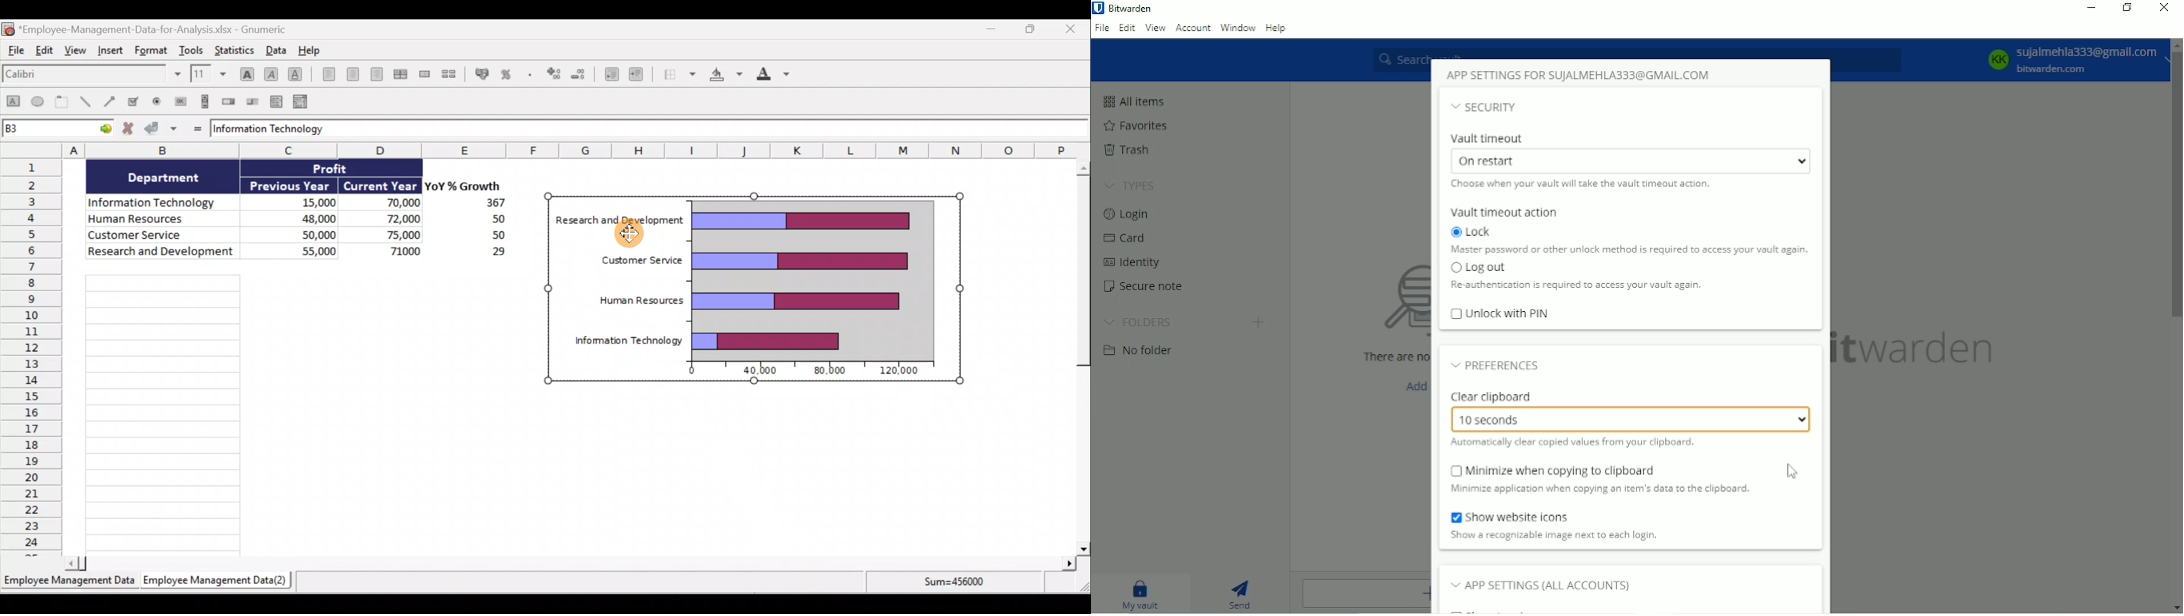 This screenshot has height=616, width=2184. What do you see at coordinates (1135, 262) in the screenshot?
I see `Identity` at bounding box center [1135, 262].